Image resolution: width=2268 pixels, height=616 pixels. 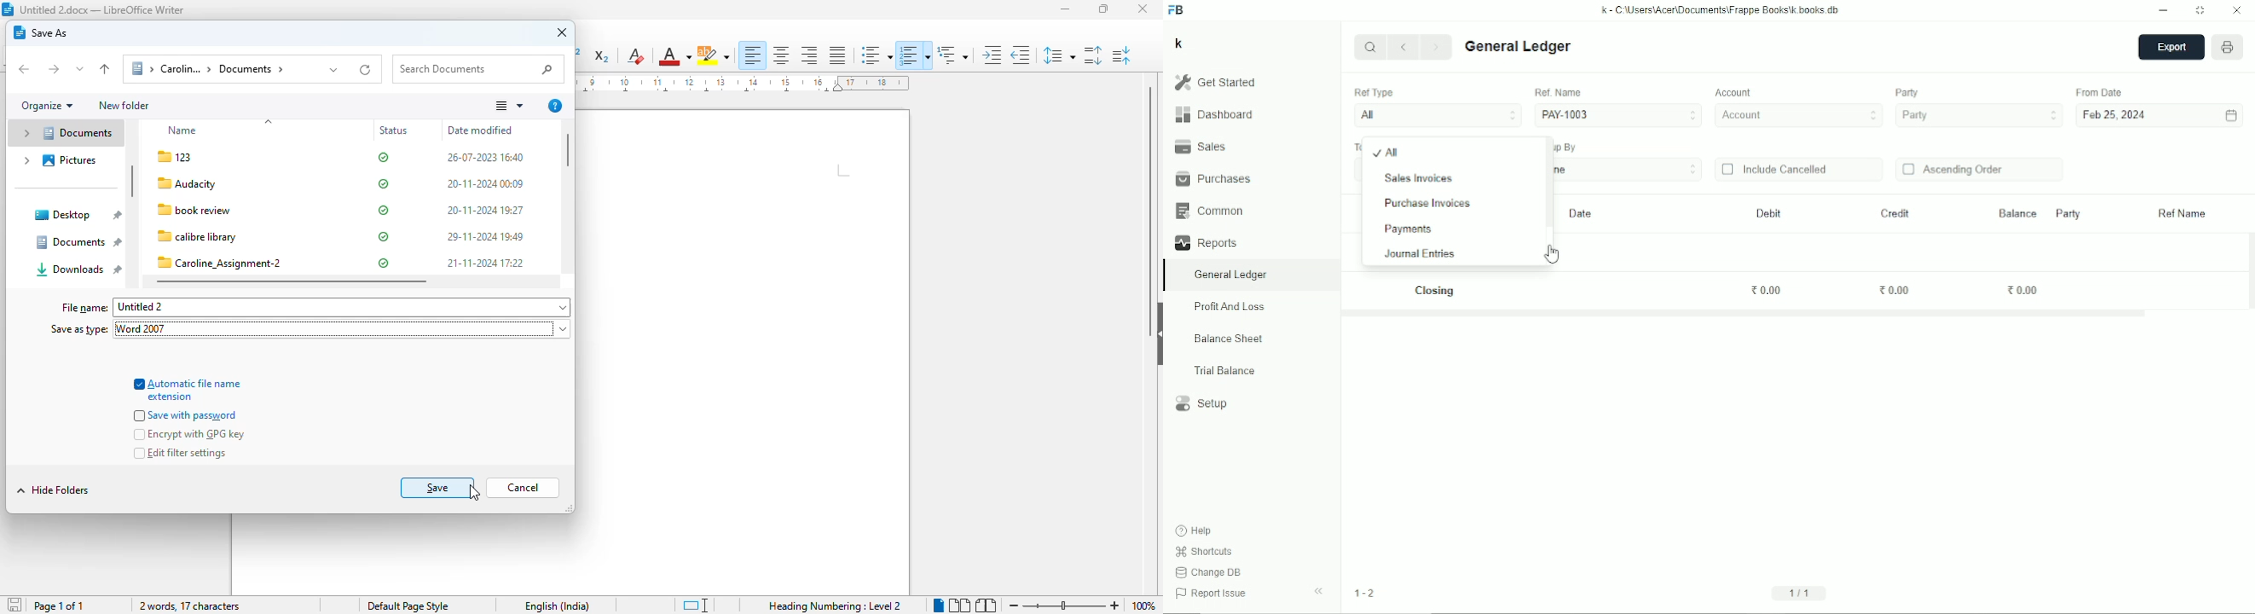 What do you see at coordinates (2116, 116) in the screenshot?
I see `Feb 25, 2024` at bounding box center [2116, 116].